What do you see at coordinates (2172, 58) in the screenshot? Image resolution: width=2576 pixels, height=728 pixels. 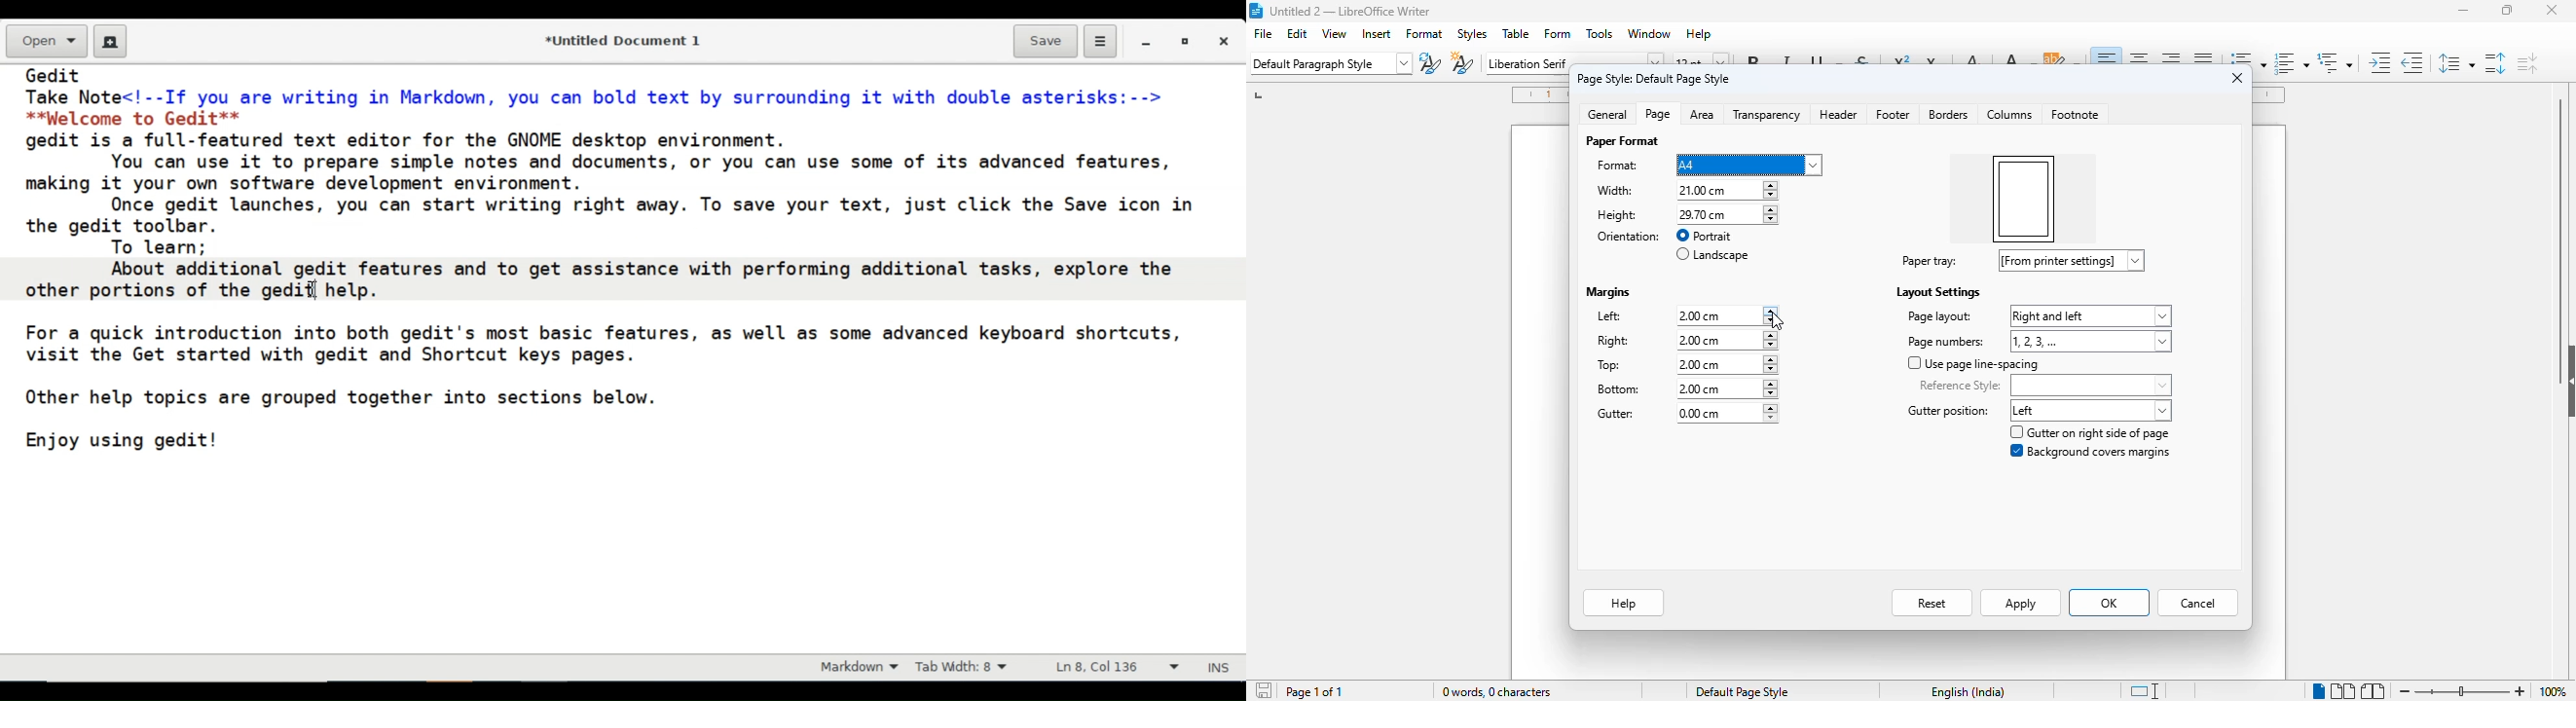 I see `align right` at bounding box center [2172, 58].